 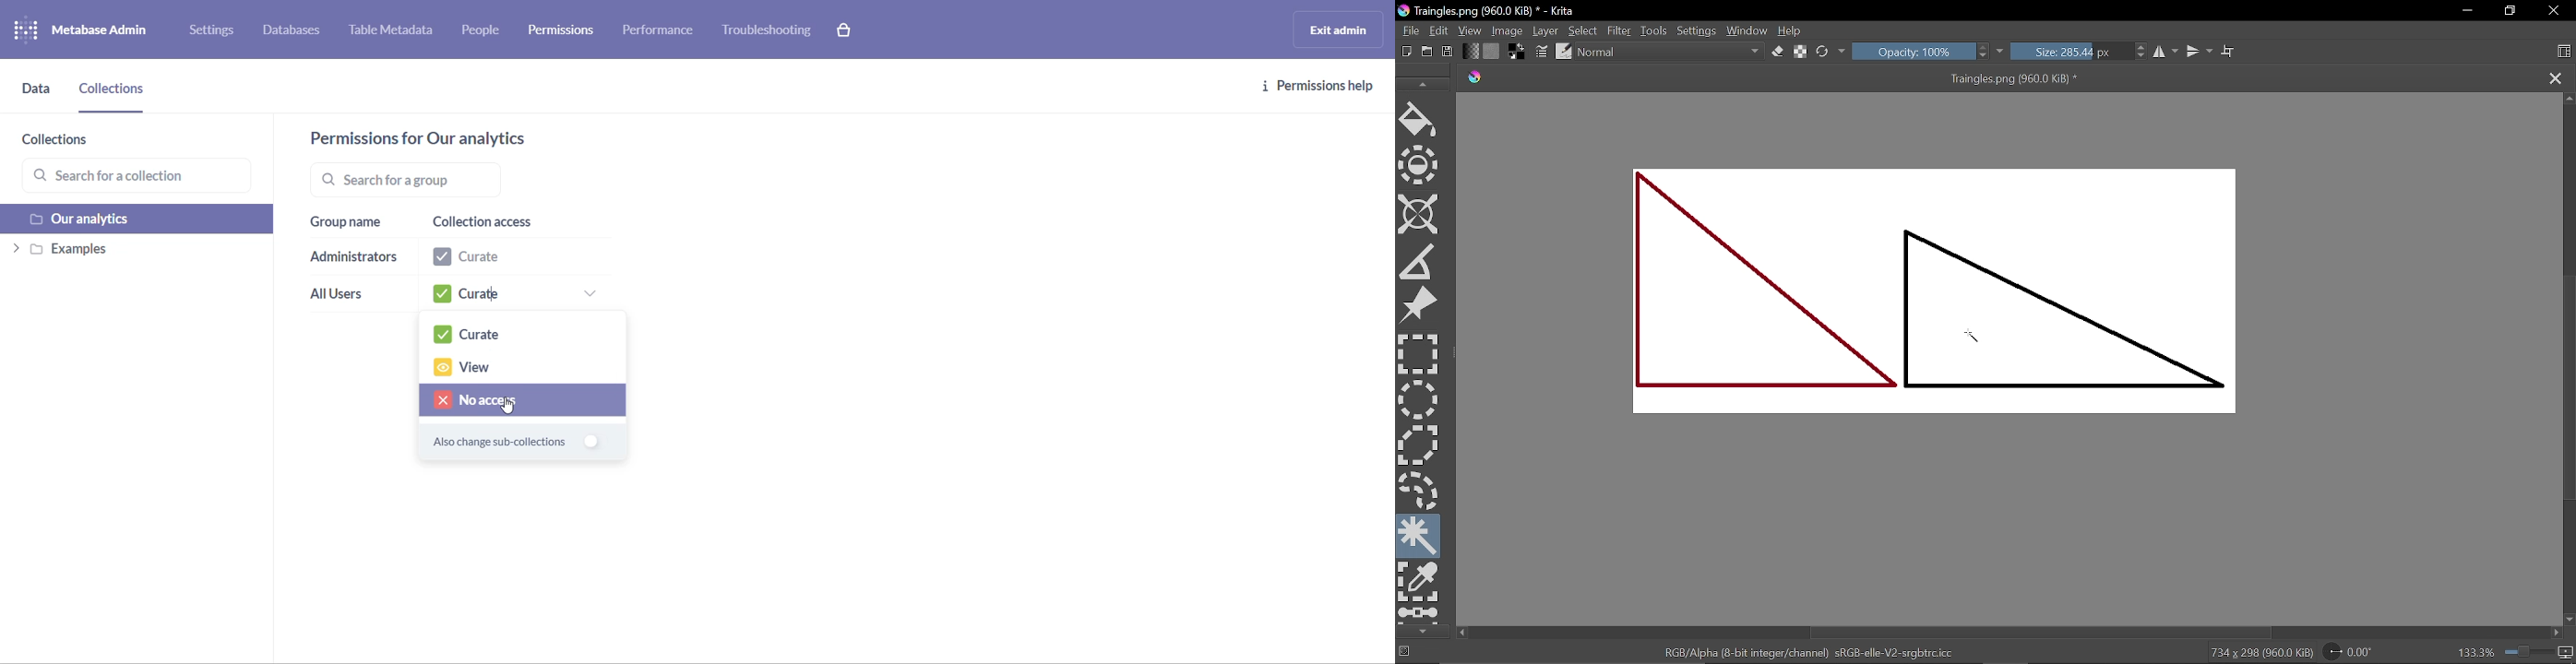 What do you see at coordinates (1699, 30) in the screenshot?
I see `Settings` at bounding box center [1699, 30].